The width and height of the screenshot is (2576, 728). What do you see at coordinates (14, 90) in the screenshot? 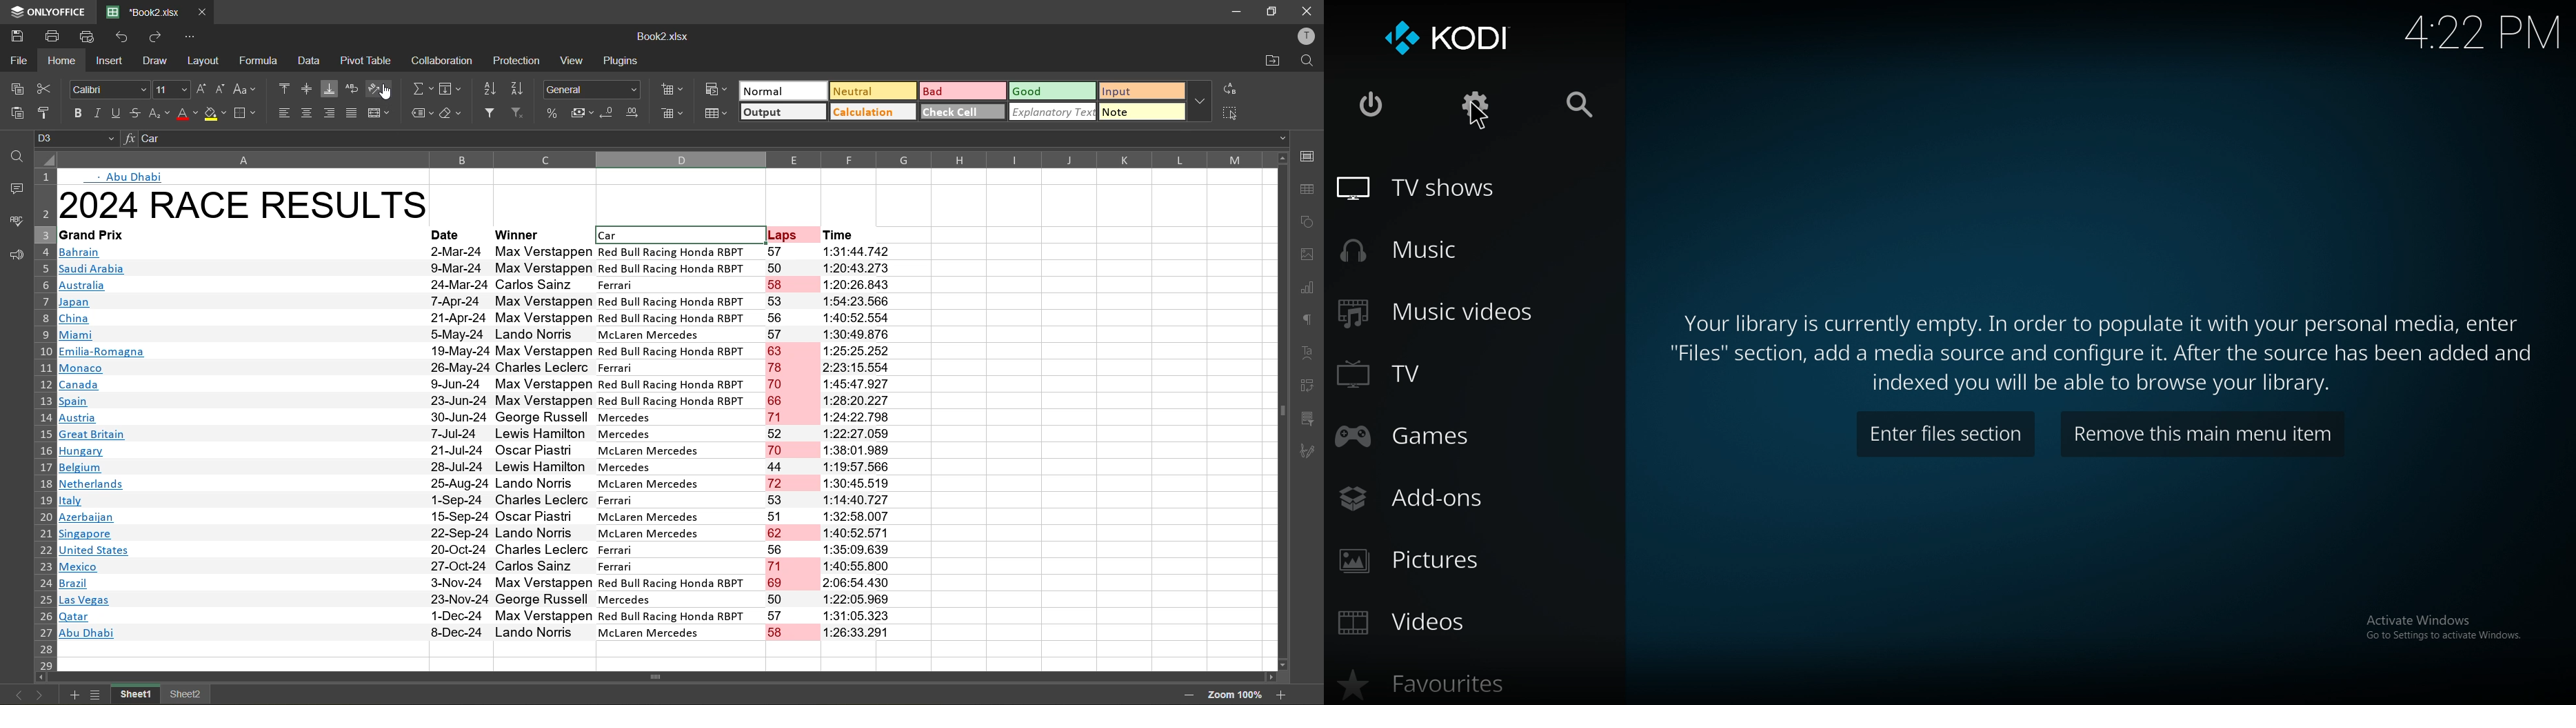
I see `copy` at bounding box center [14, 90].